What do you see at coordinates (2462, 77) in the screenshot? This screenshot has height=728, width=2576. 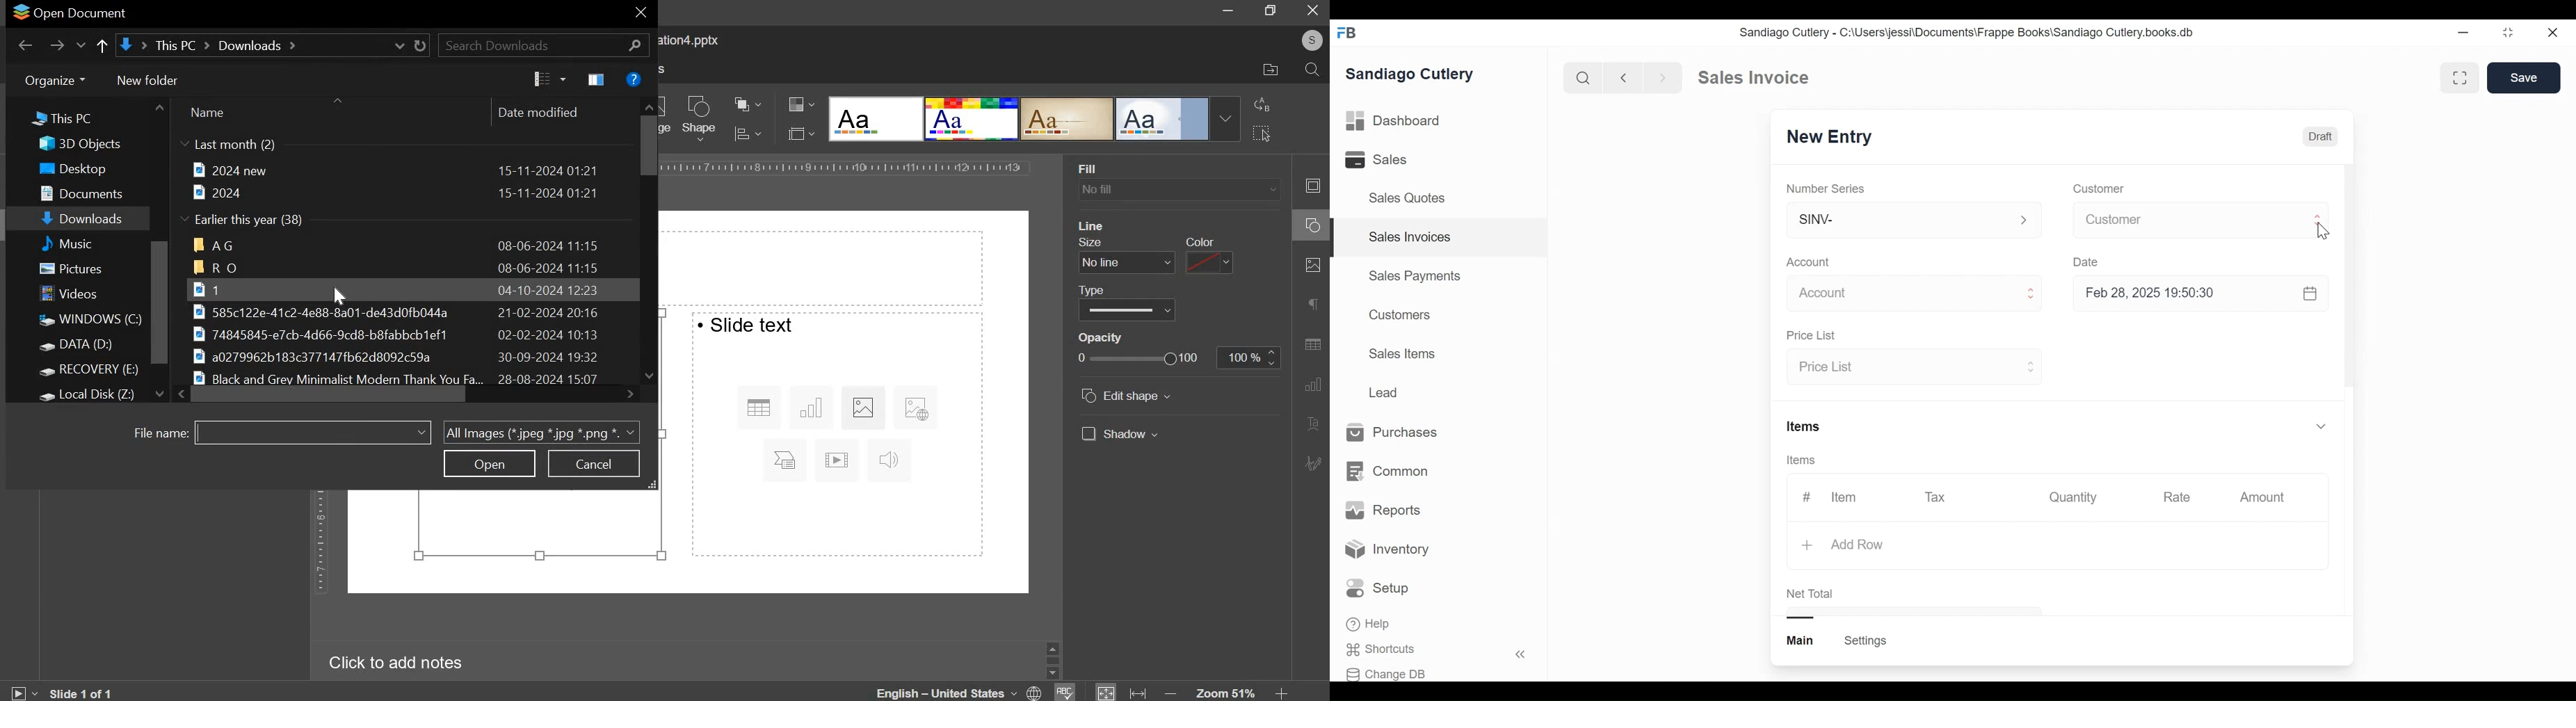 I see `fullscreen` at bounding box center [2462, 77].